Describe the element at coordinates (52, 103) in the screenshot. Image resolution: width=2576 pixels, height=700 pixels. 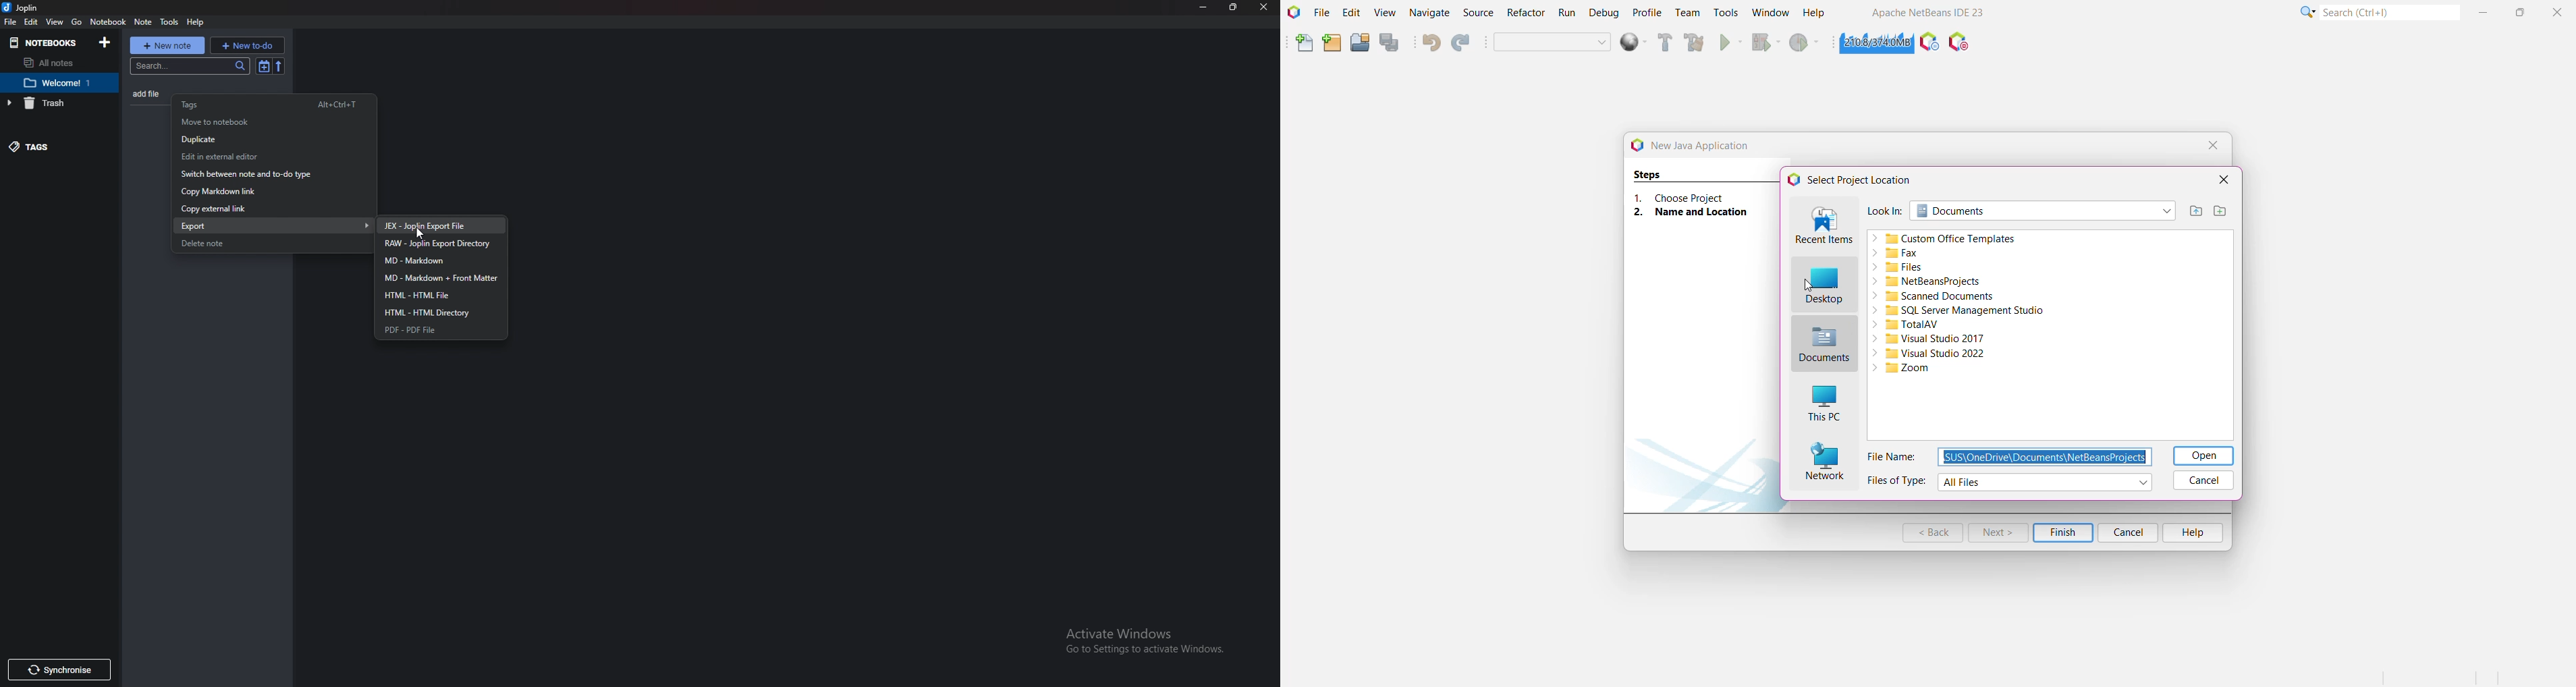
I see `trash` at that location.